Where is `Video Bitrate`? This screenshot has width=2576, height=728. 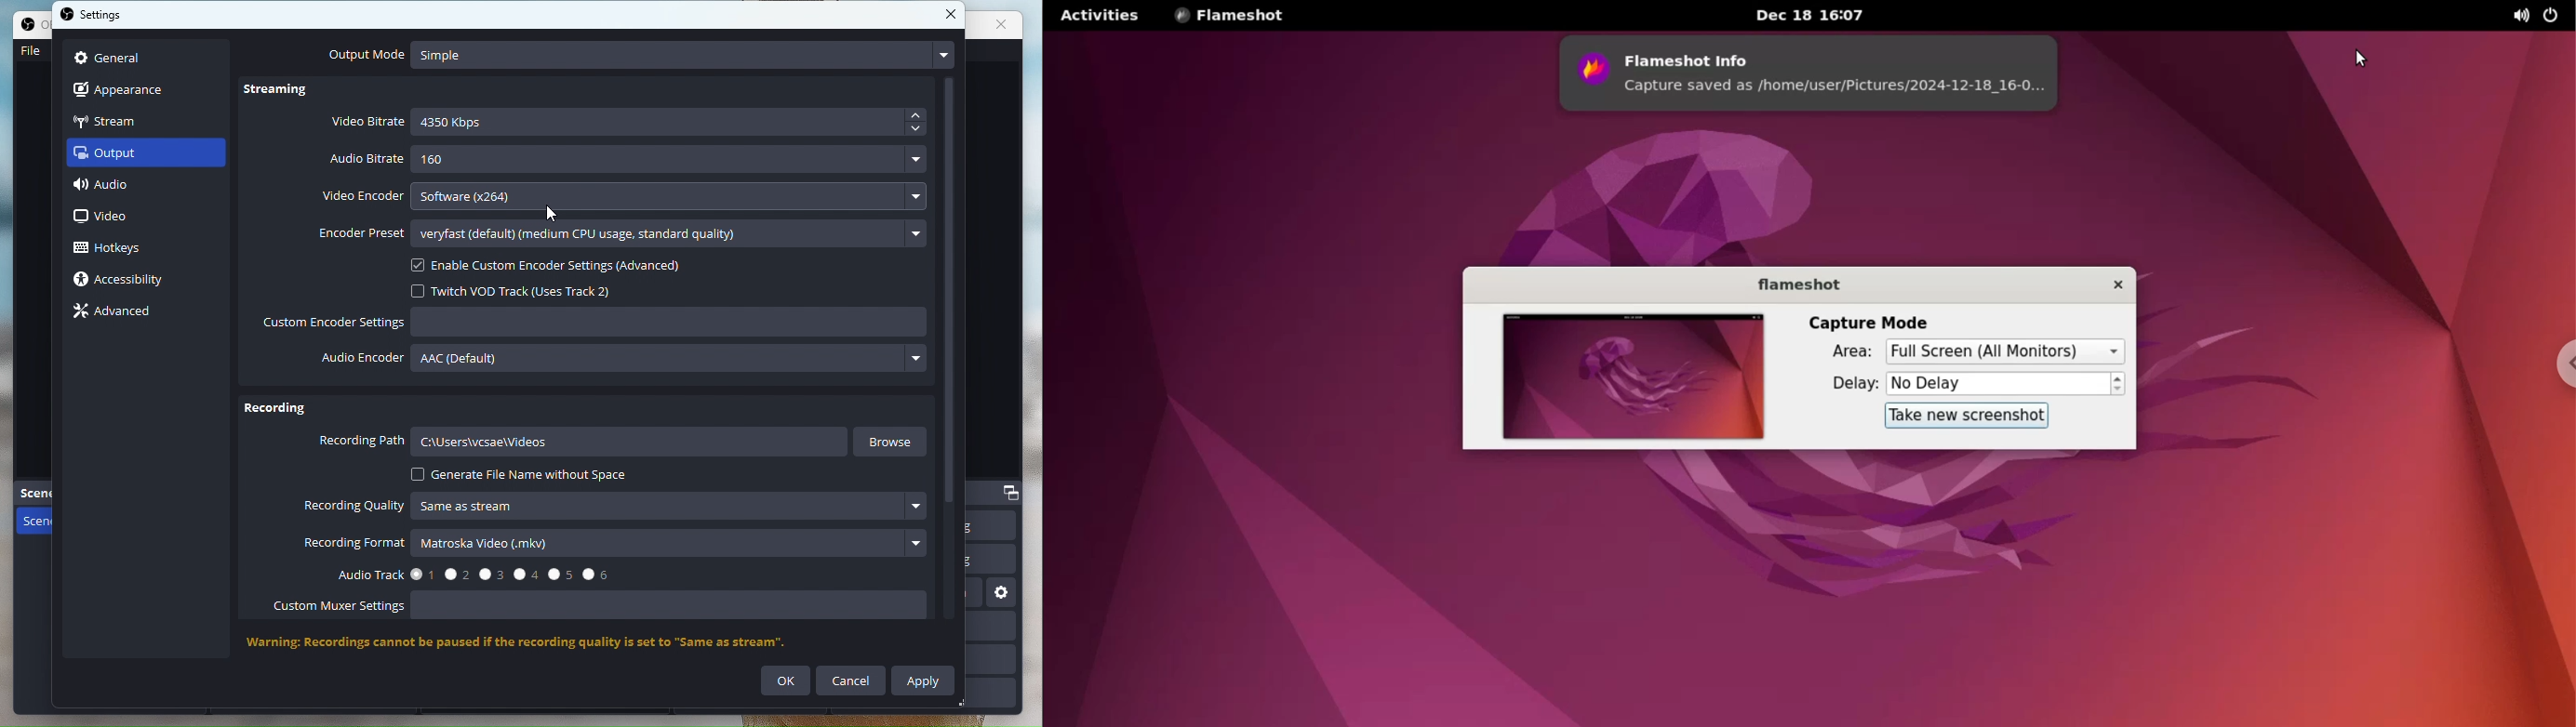
Video Bitrate is located at coordinates (630, 124).